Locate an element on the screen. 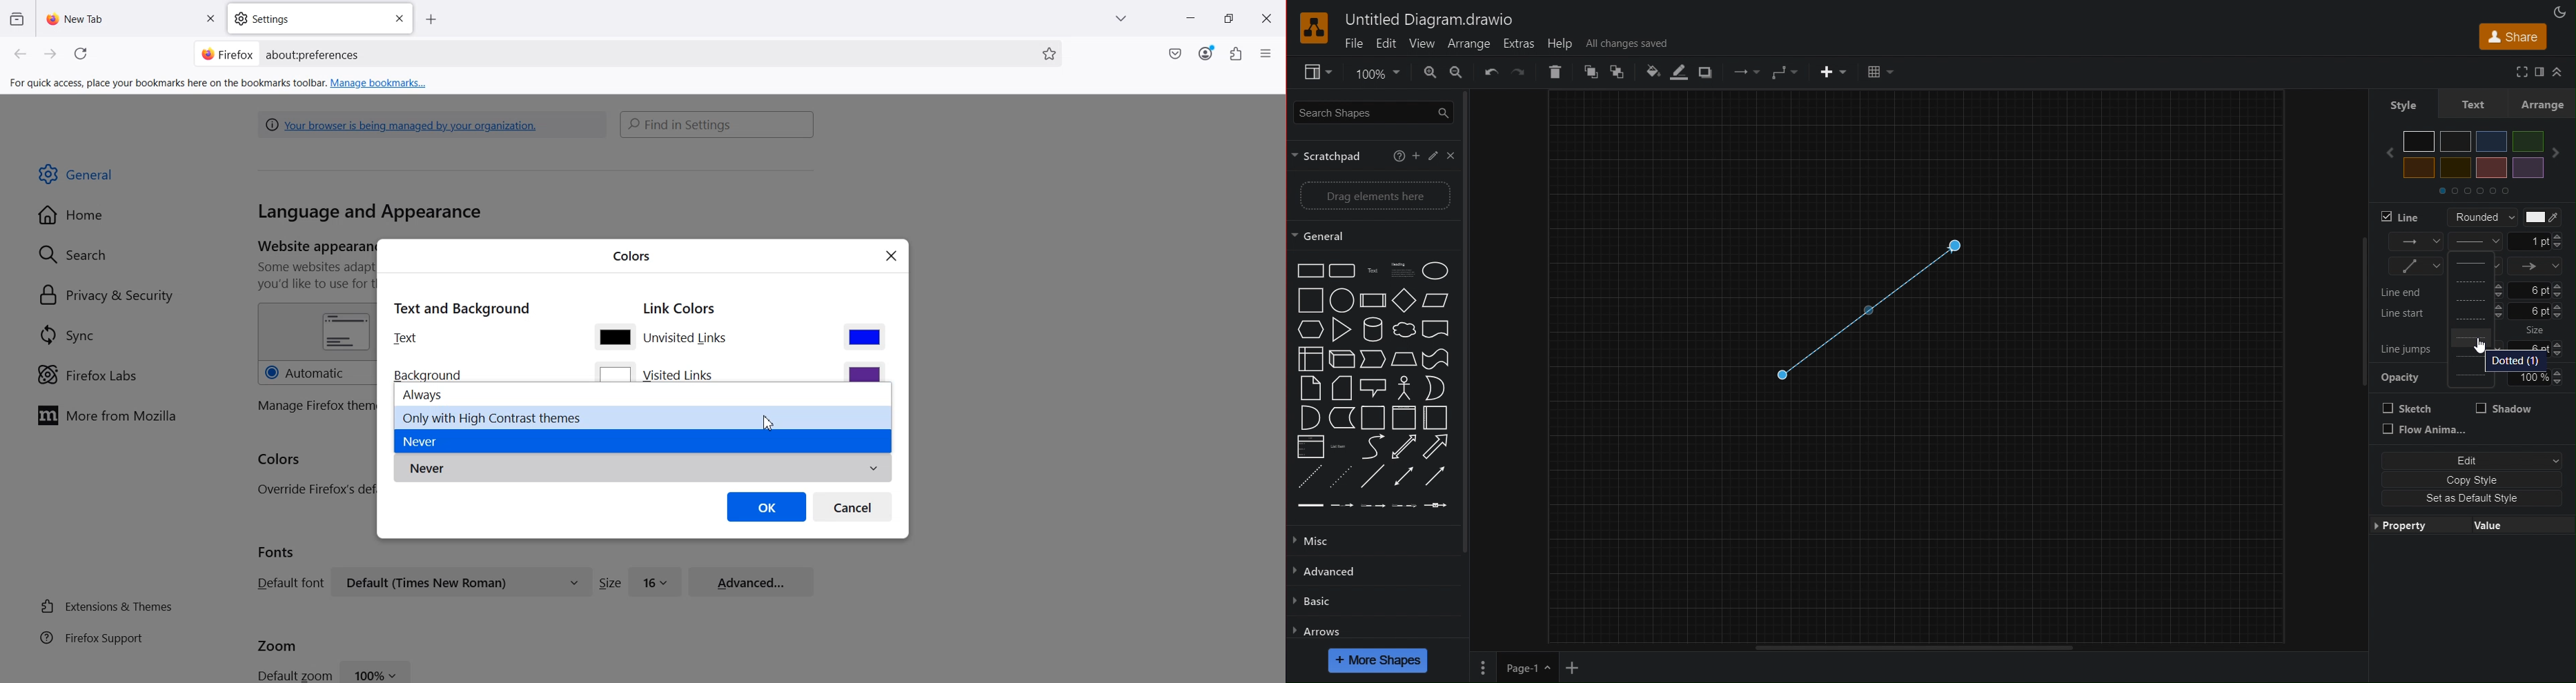 The height and width of the screenshot is (700, 2576). View is located at coordinates (1421, 43).